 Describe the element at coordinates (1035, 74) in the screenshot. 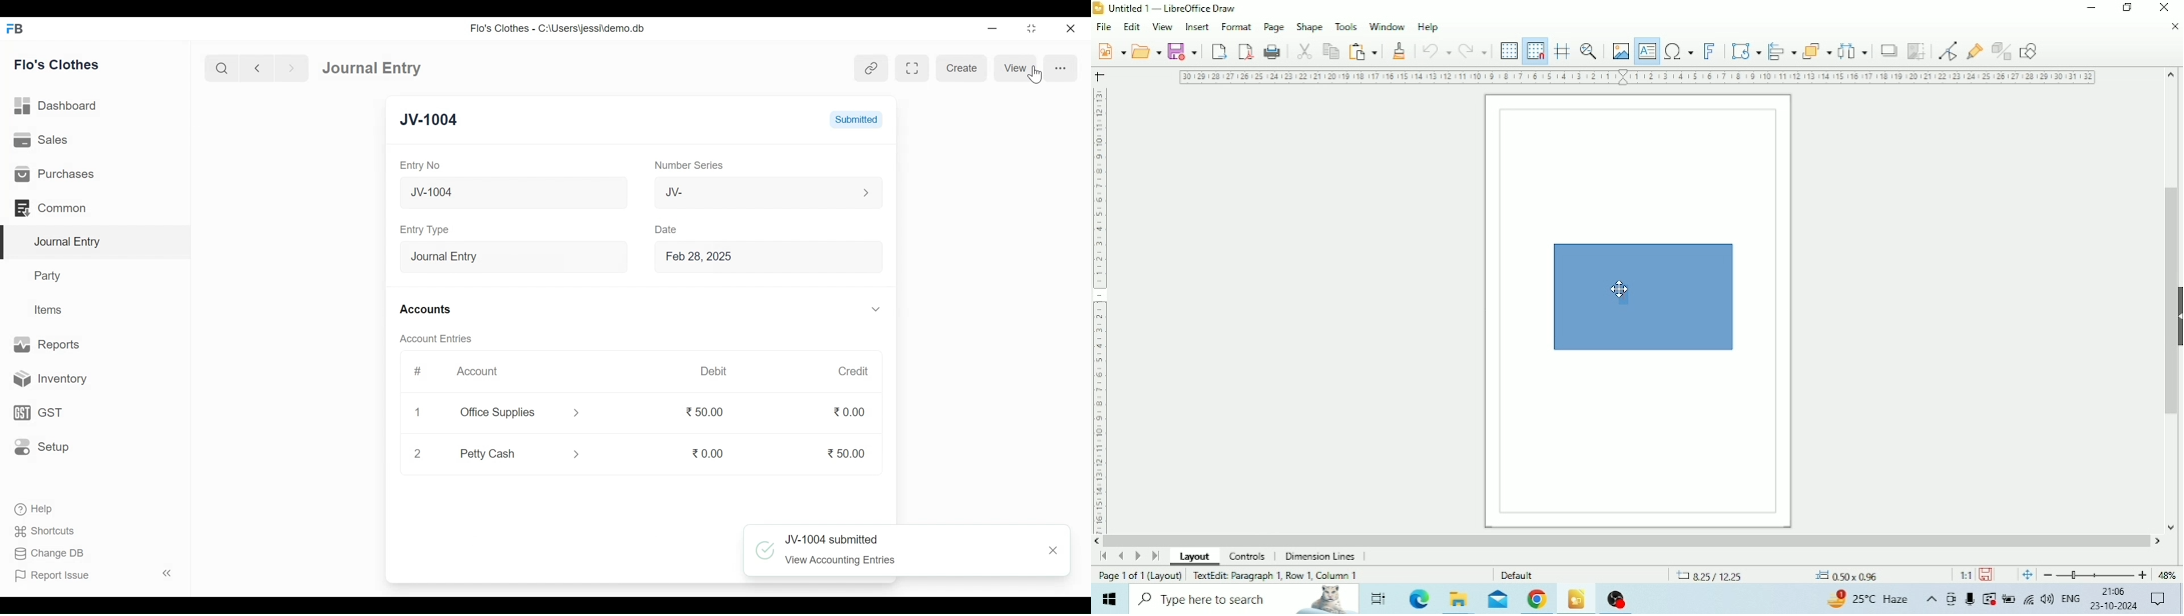

I see `Cursor` at that location.